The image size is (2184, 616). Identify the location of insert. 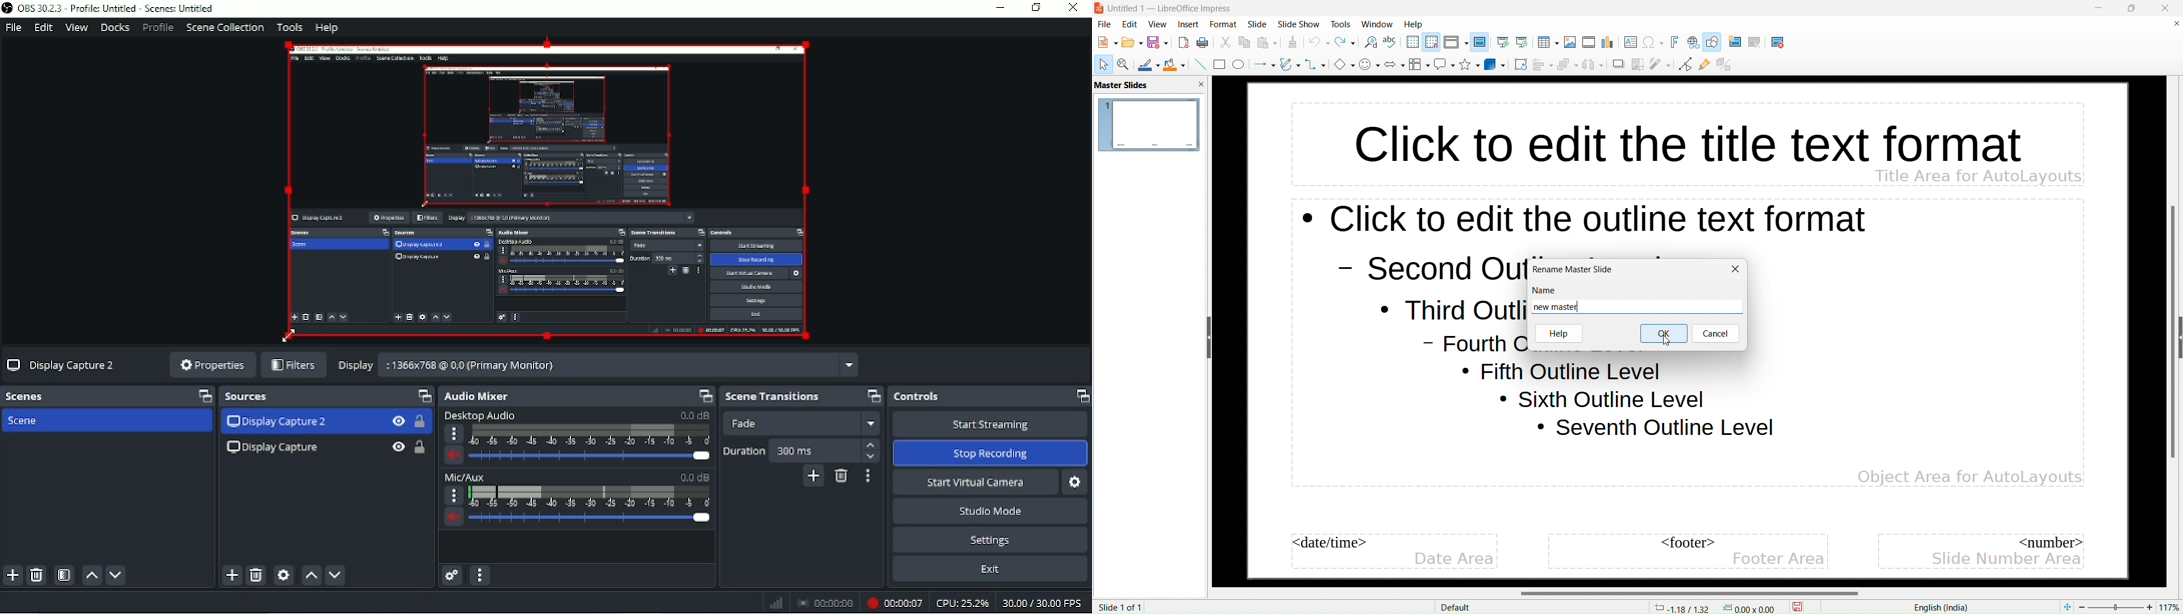
(1189, 24).